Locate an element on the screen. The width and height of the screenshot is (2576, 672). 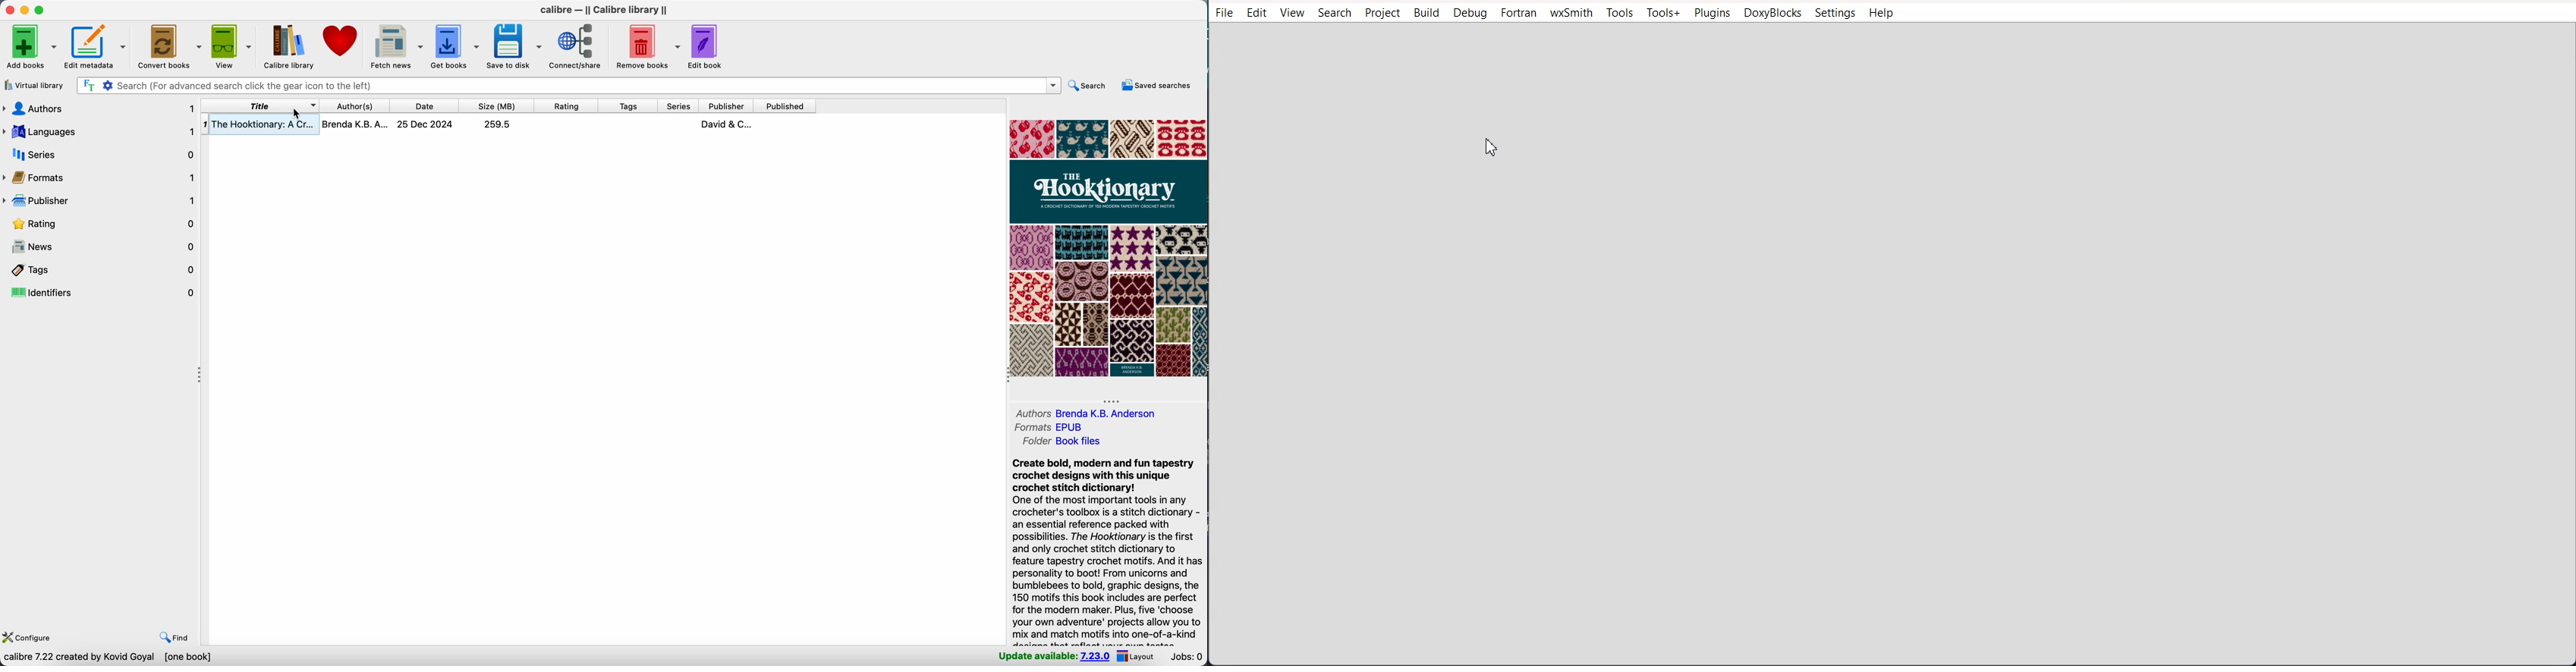
book cover preview is located at coordinates (1108, 248).